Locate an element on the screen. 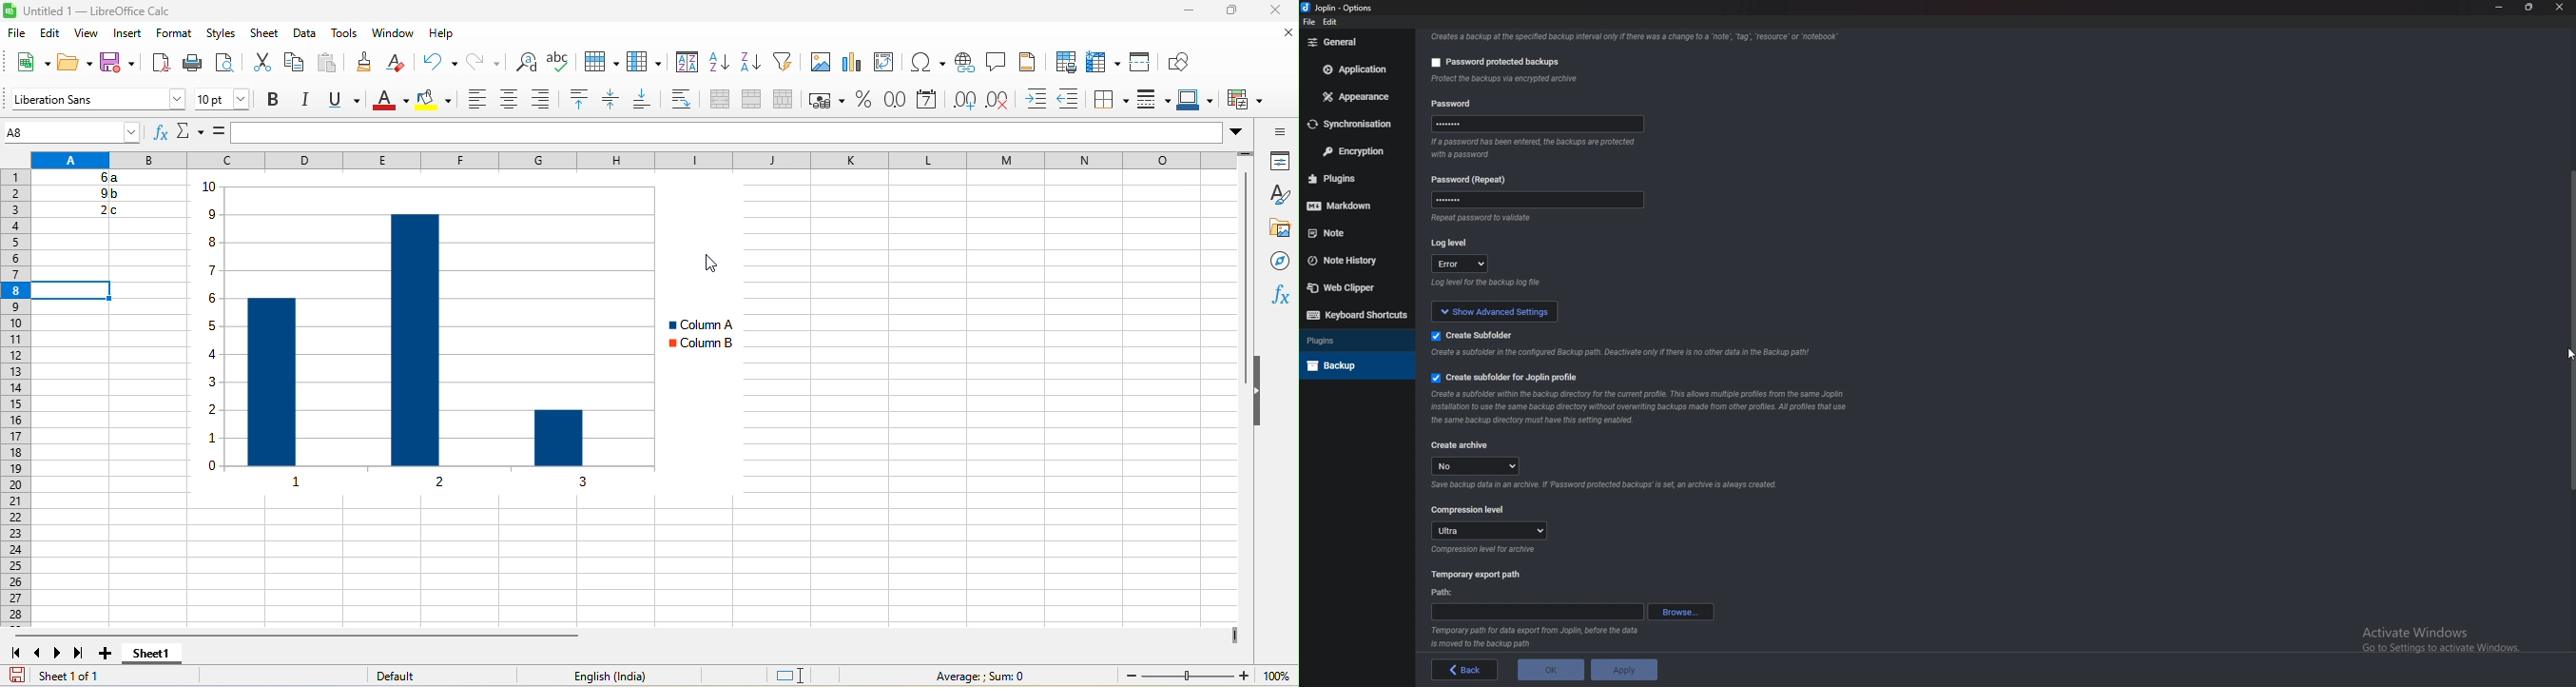  row is located at coordinates (599, 66).